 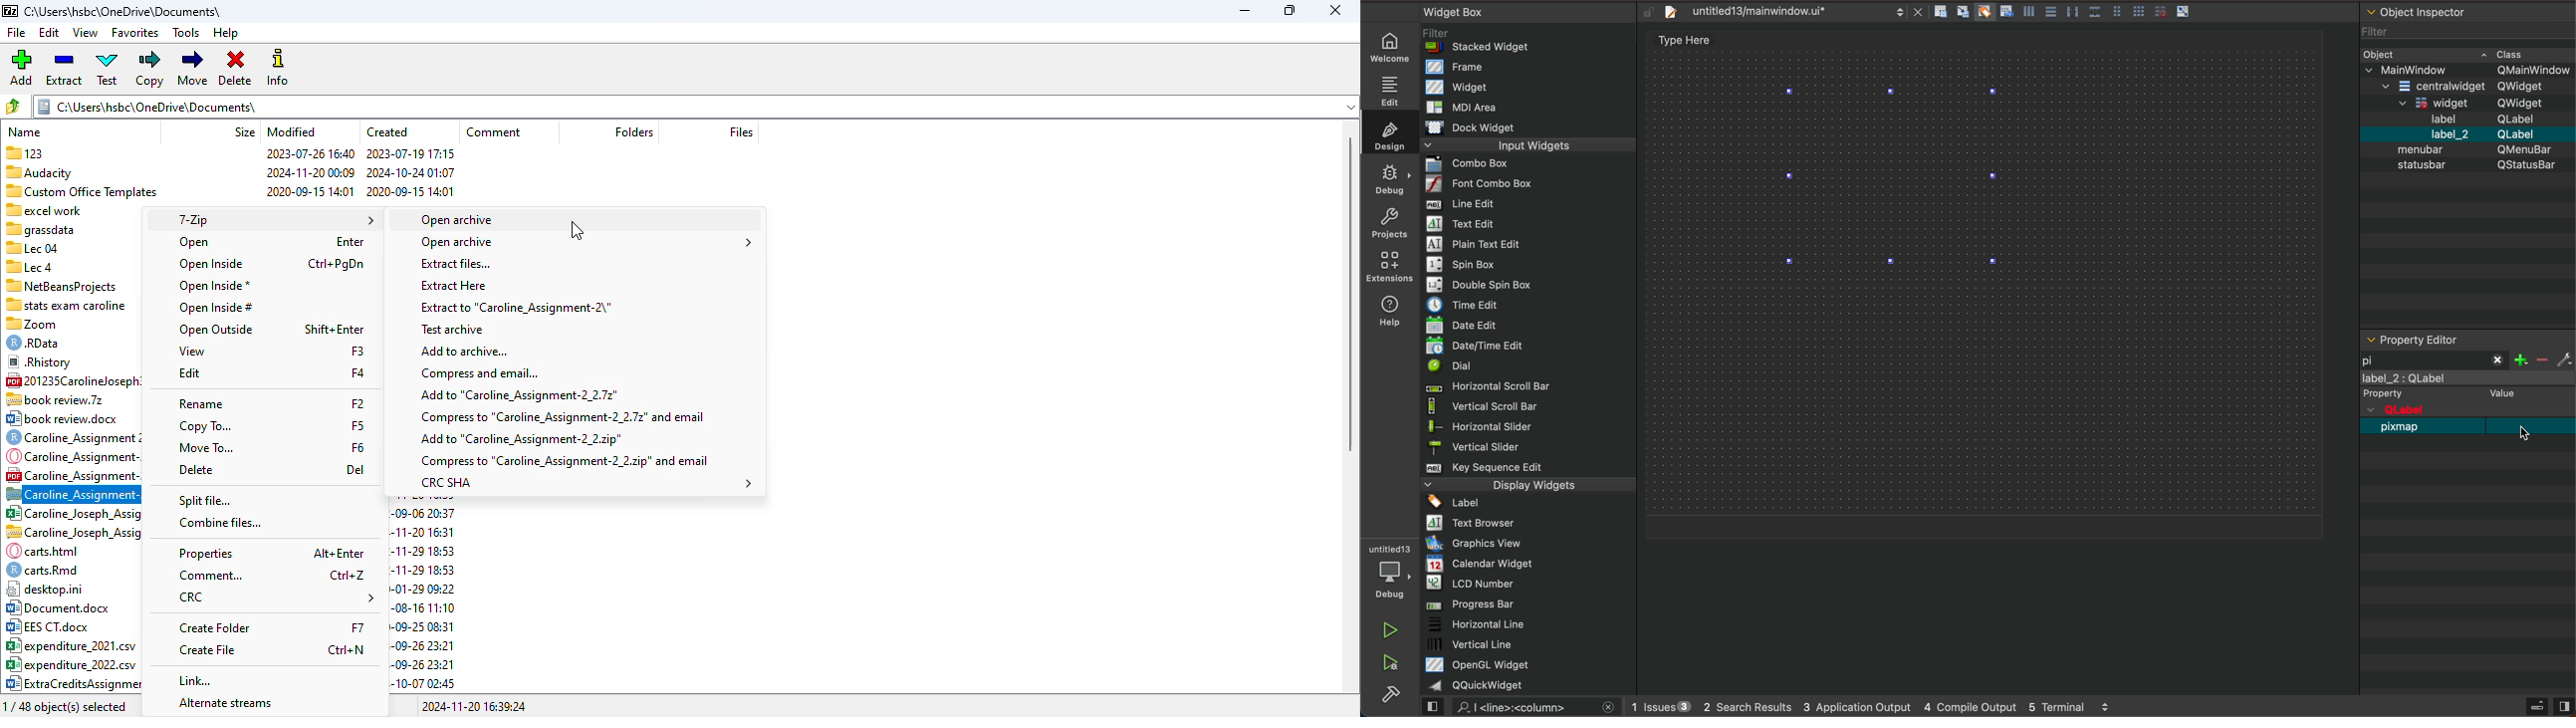 I want to click on test, so click(x=108, y=69).